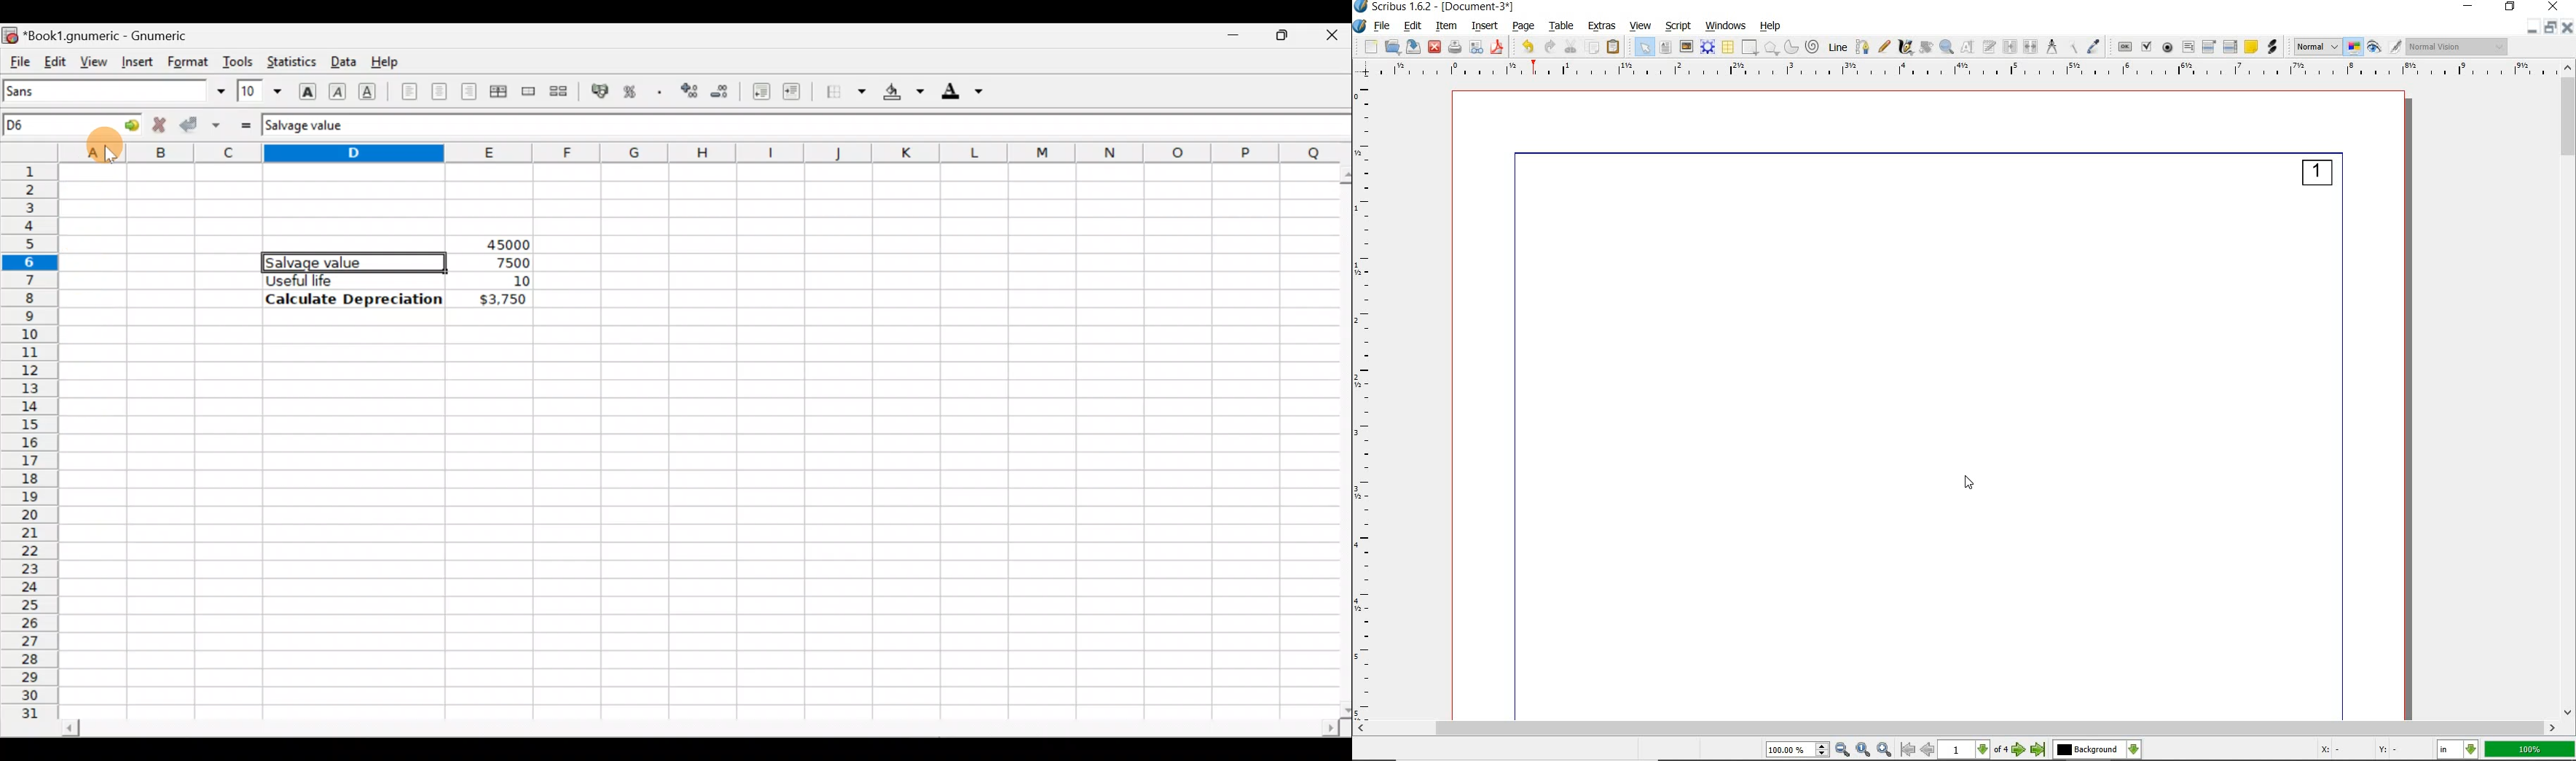  What do you see at coordinates (1641, 26) in the screenshot?
I see `view` at bounding box center [1641, 26].